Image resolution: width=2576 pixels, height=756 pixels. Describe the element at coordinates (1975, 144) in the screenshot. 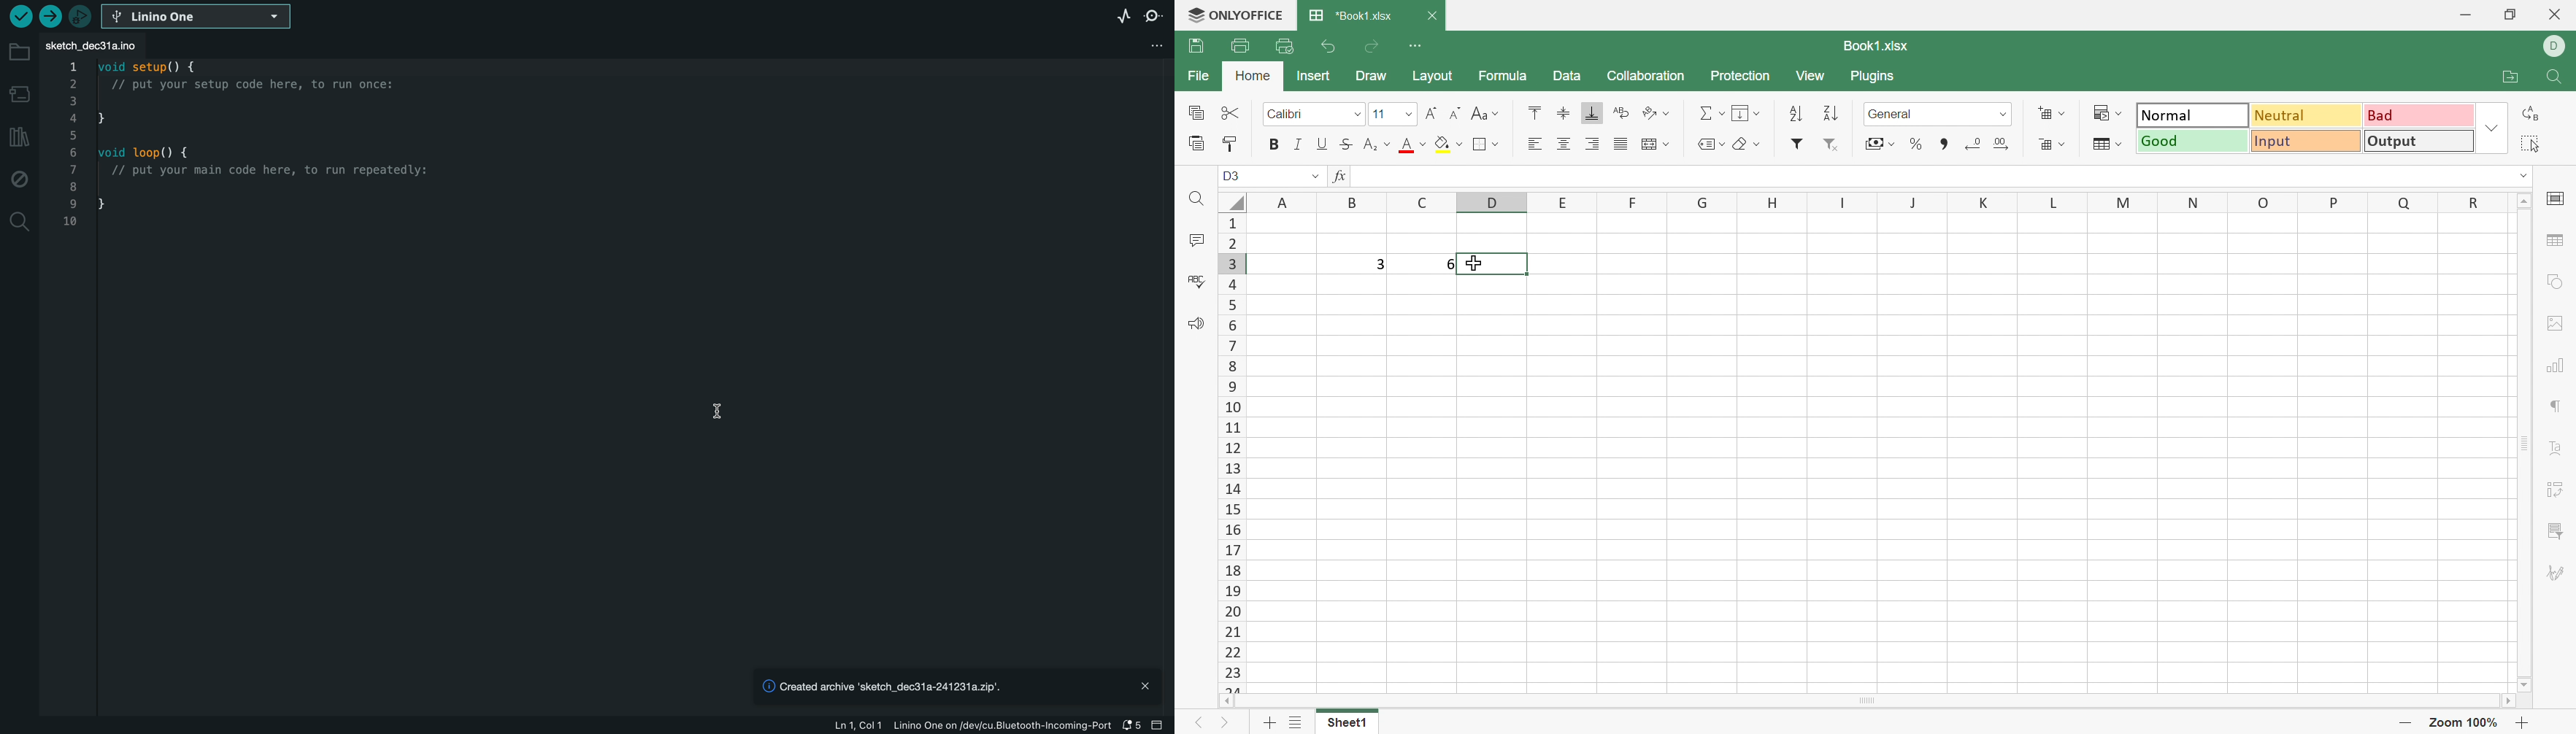

I see `Decrease decimal` at that location.